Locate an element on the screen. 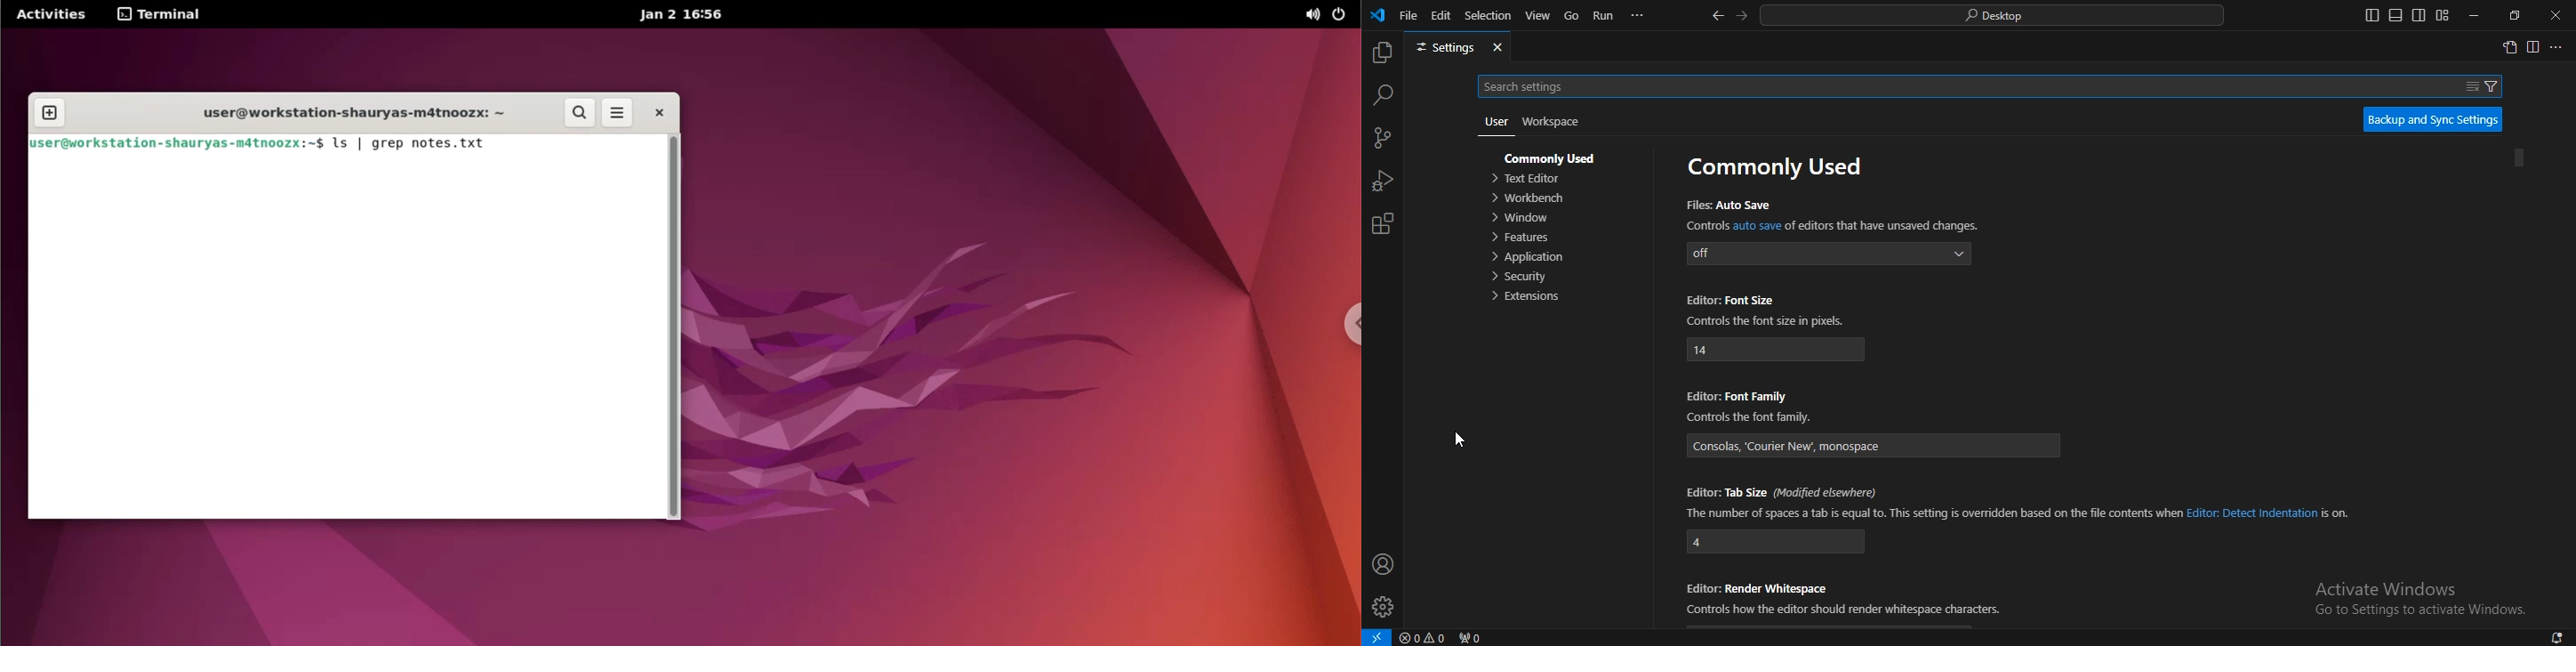 Image resolution: width=2576 pixels, height=672 pixels. vscode icon is located at coordinates (1377, 16).